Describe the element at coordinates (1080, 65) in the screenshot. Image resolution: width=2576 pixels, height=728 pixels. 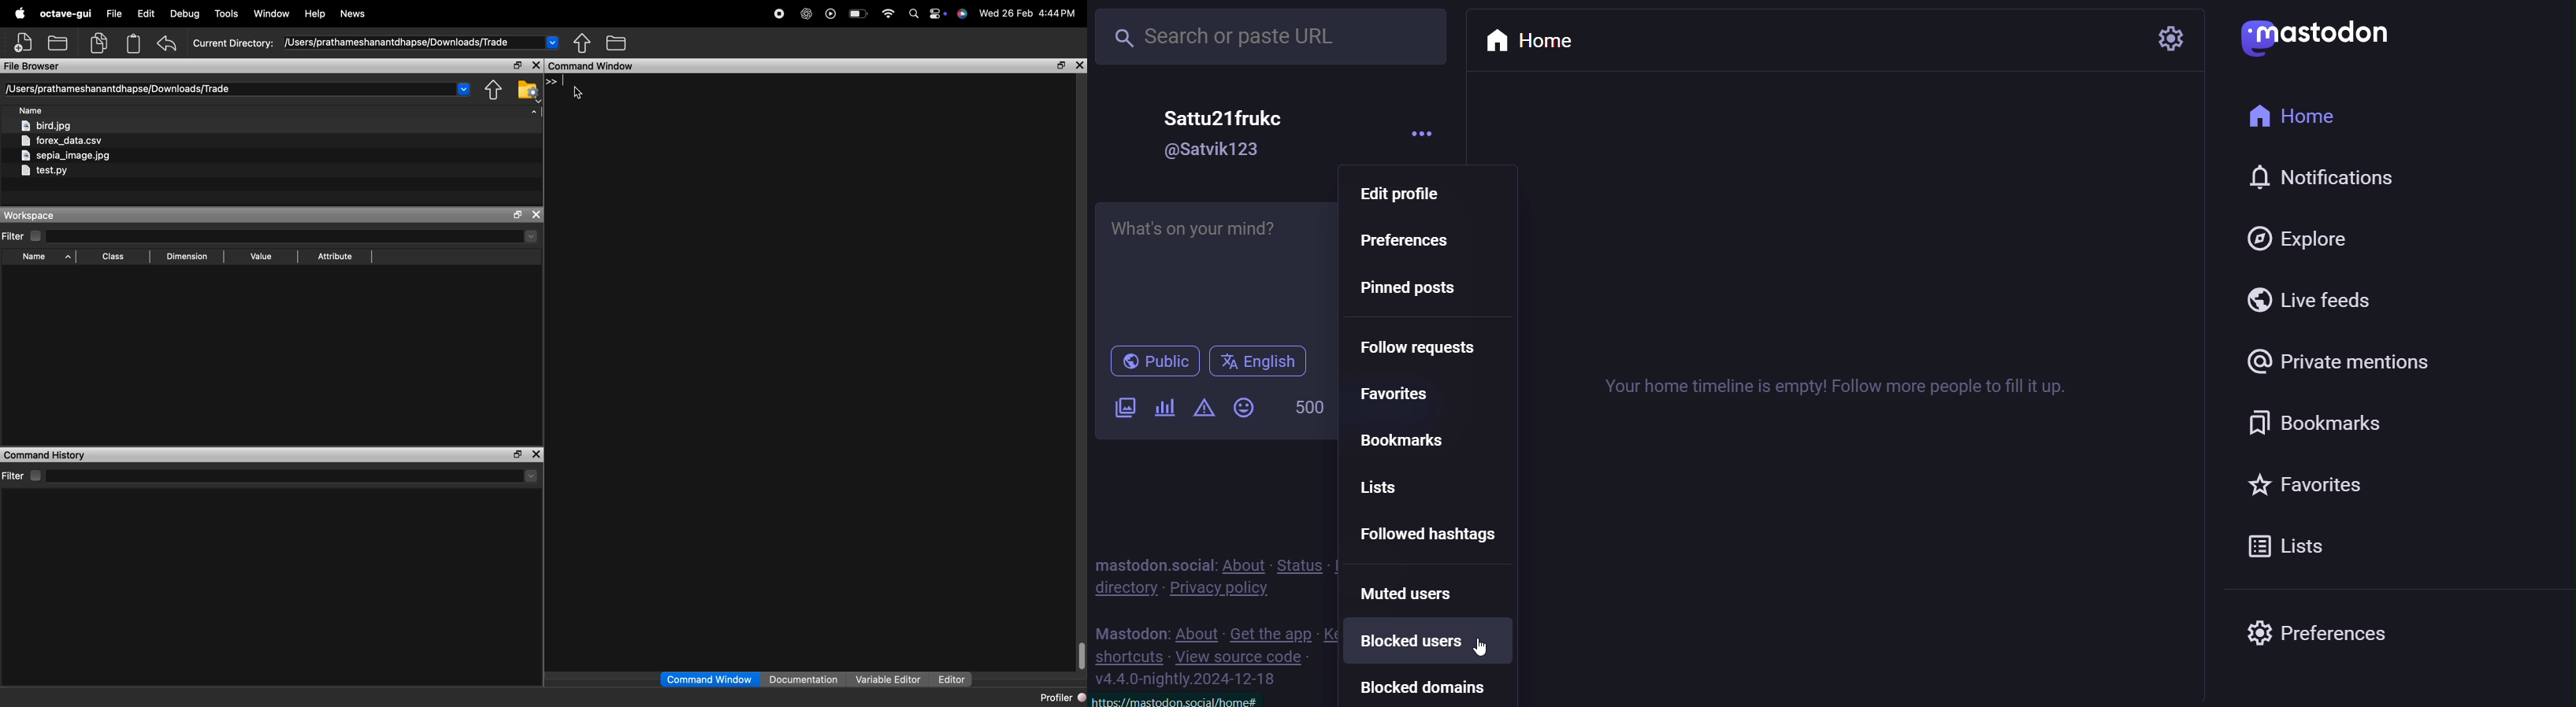
I see `close` at that location.